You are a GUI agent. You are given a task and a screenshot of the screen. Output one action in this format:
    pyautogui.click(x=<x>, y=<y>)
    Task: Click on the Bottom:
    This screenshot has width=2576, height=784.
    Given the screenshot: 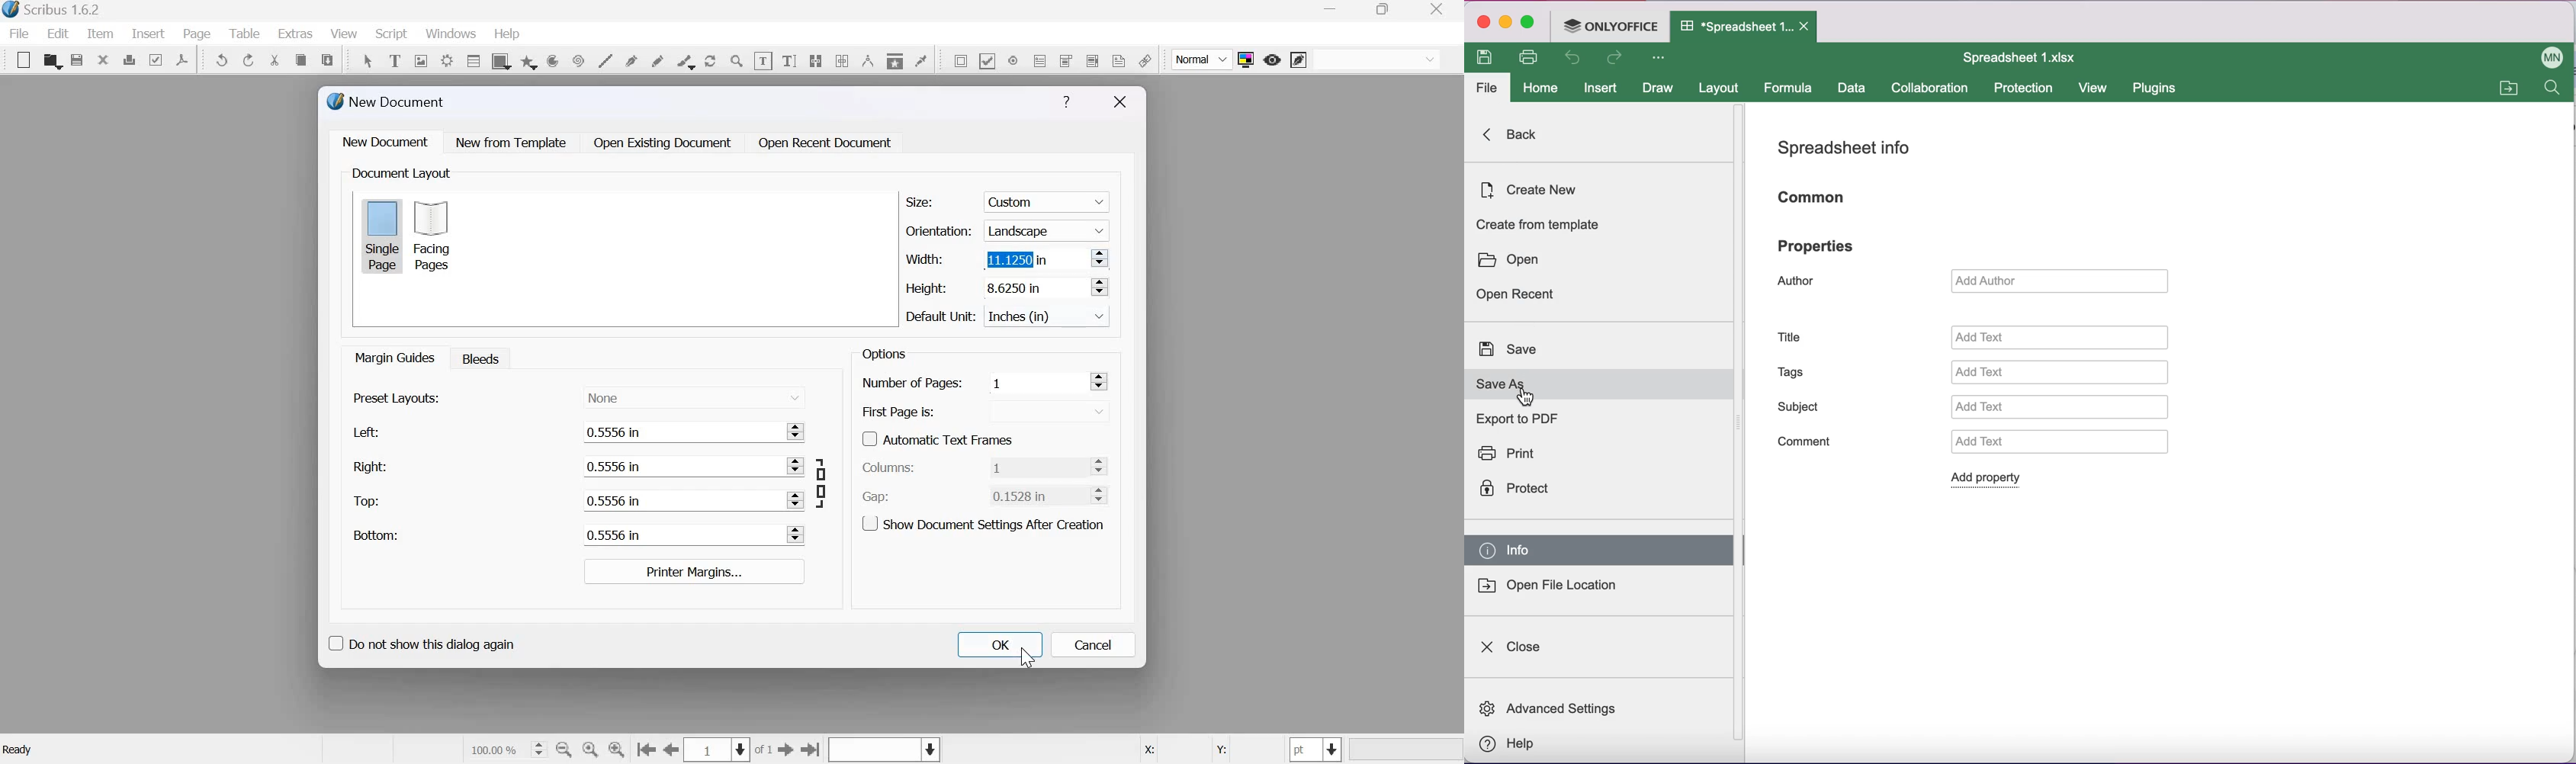 What is the action you would take?
    pyautogui.click(x=374, y=534)
    